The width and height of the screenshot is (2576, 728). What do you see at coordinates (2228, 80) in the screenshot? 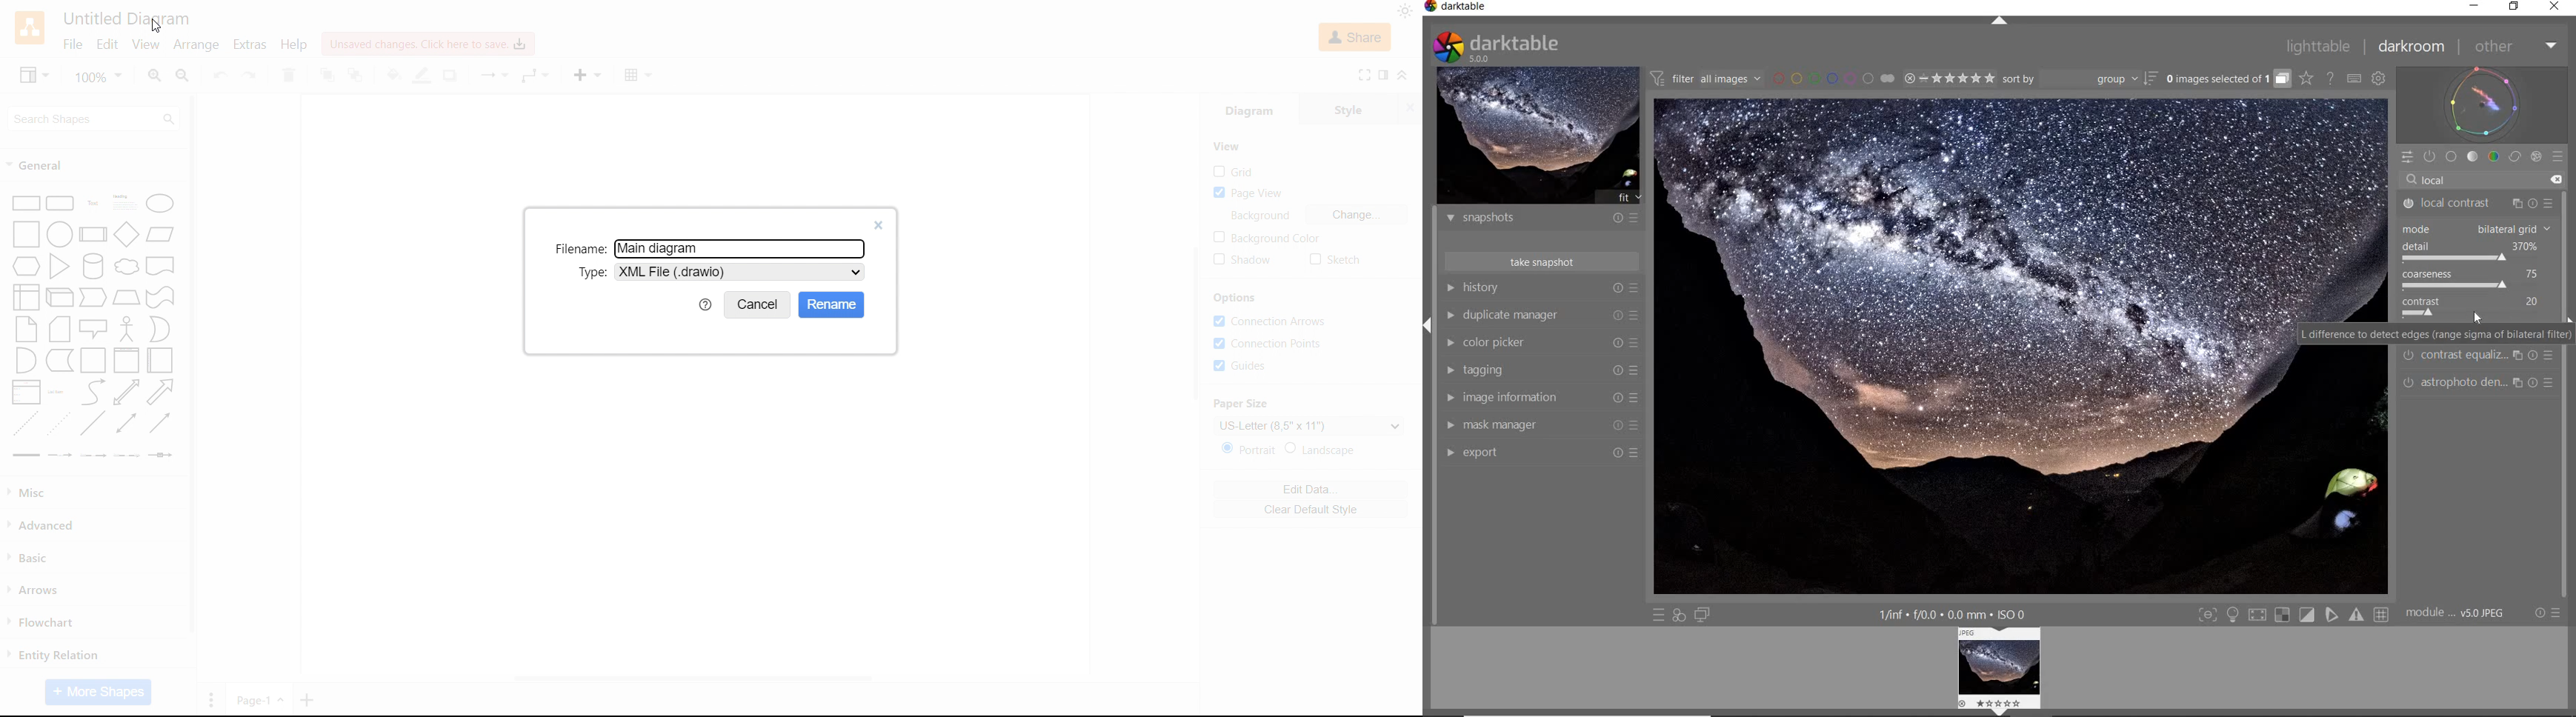
I see `EXPAND GROUPED IMAGES` at bounding box center [2228, 80].